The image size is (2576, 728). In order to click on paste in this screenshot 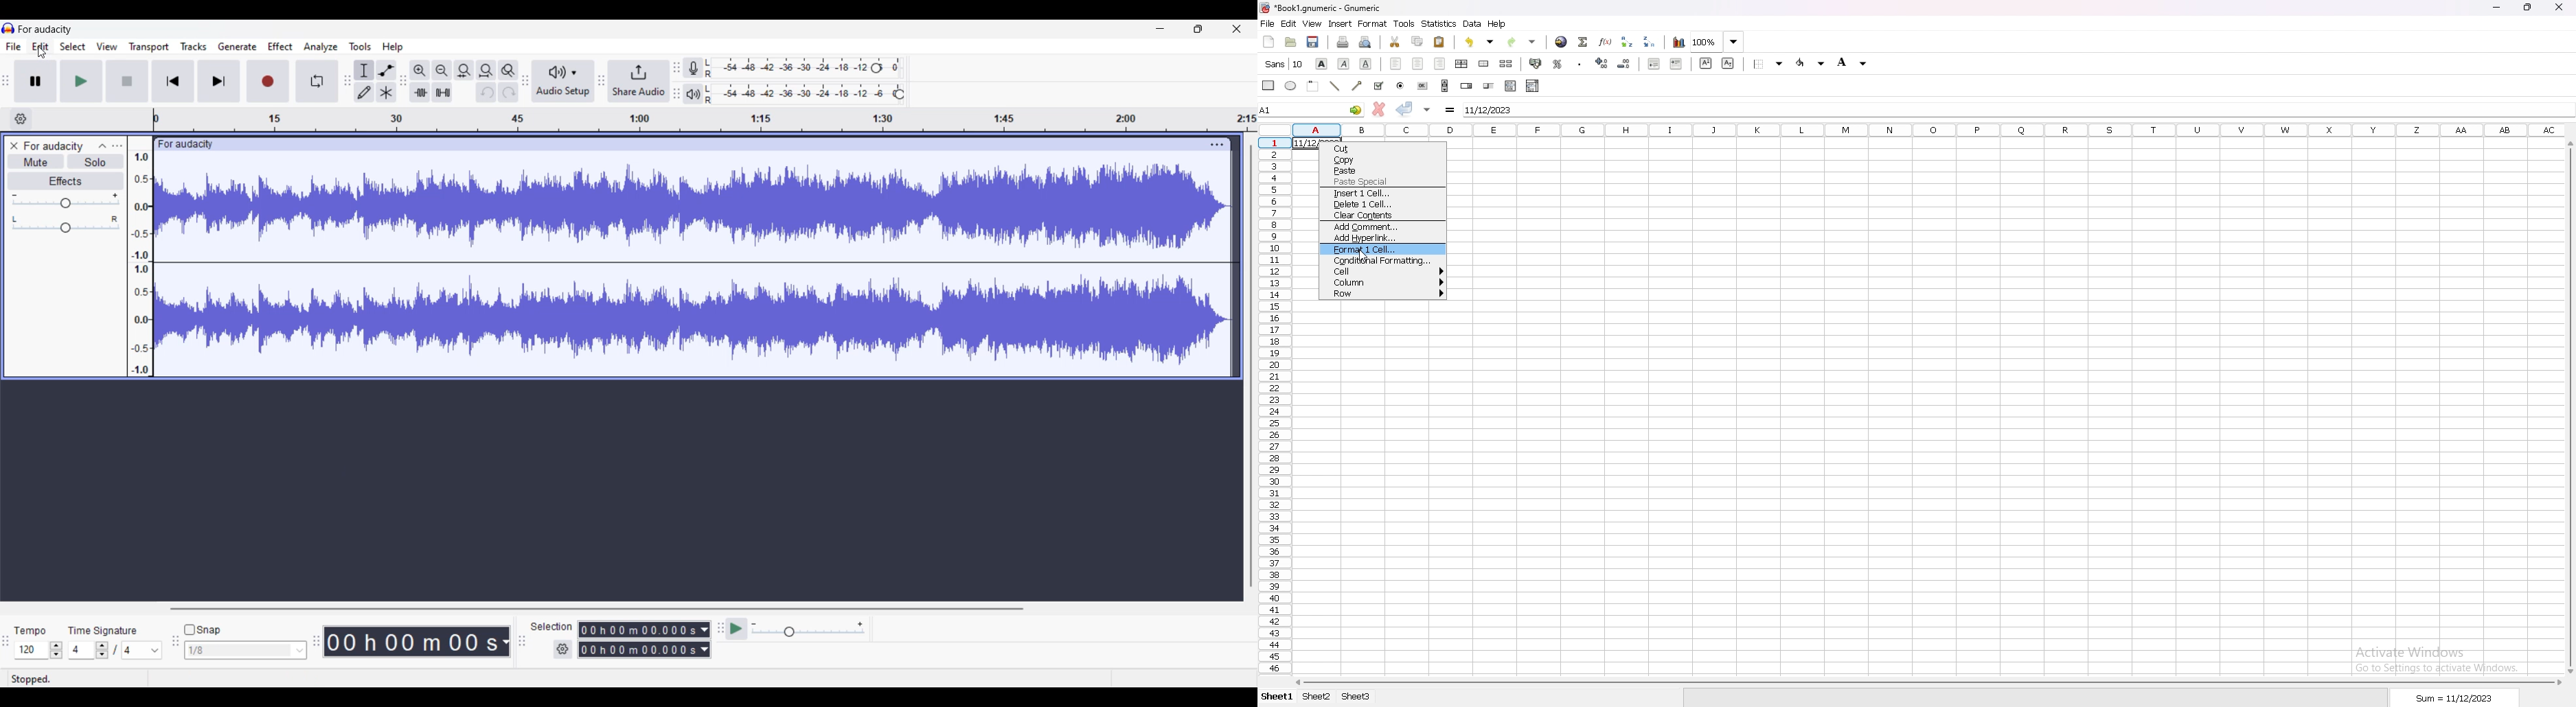, I will do `click(1383, 171)`.